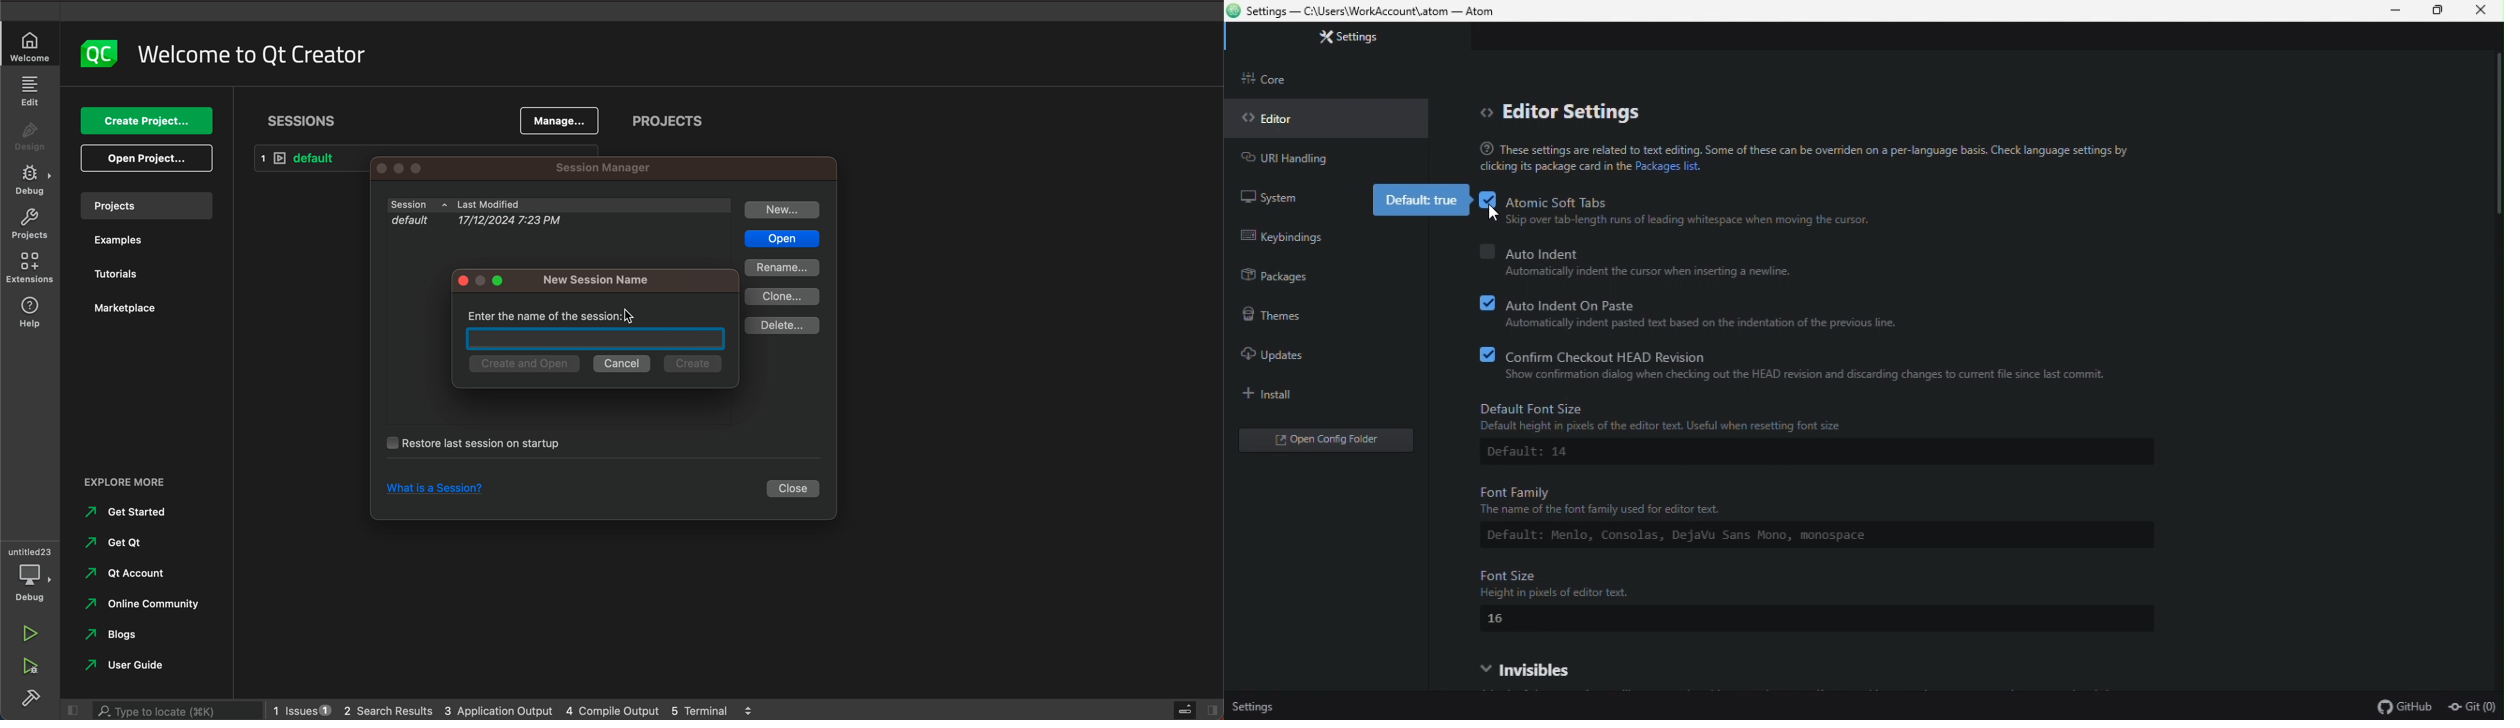 This screenshot has height=728, width=2520. What do you see at coordinates (96, 53) in the screenshot?
I see `logo` at bounding box center [96, 53].